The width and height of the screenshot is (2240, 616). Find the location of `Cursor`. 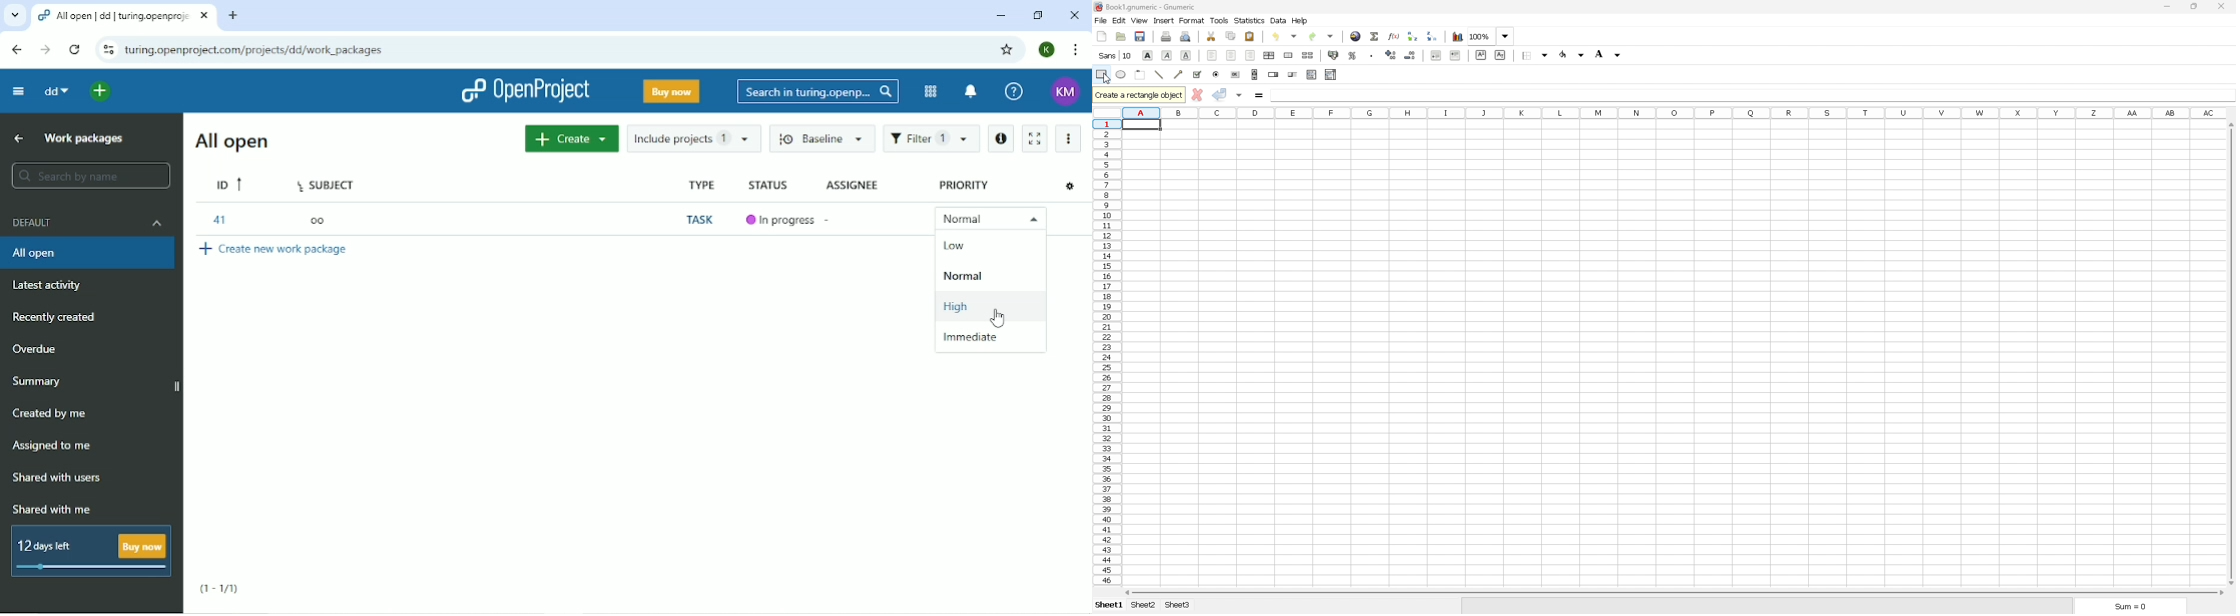

Cursor is located at coordinates (999, 316).